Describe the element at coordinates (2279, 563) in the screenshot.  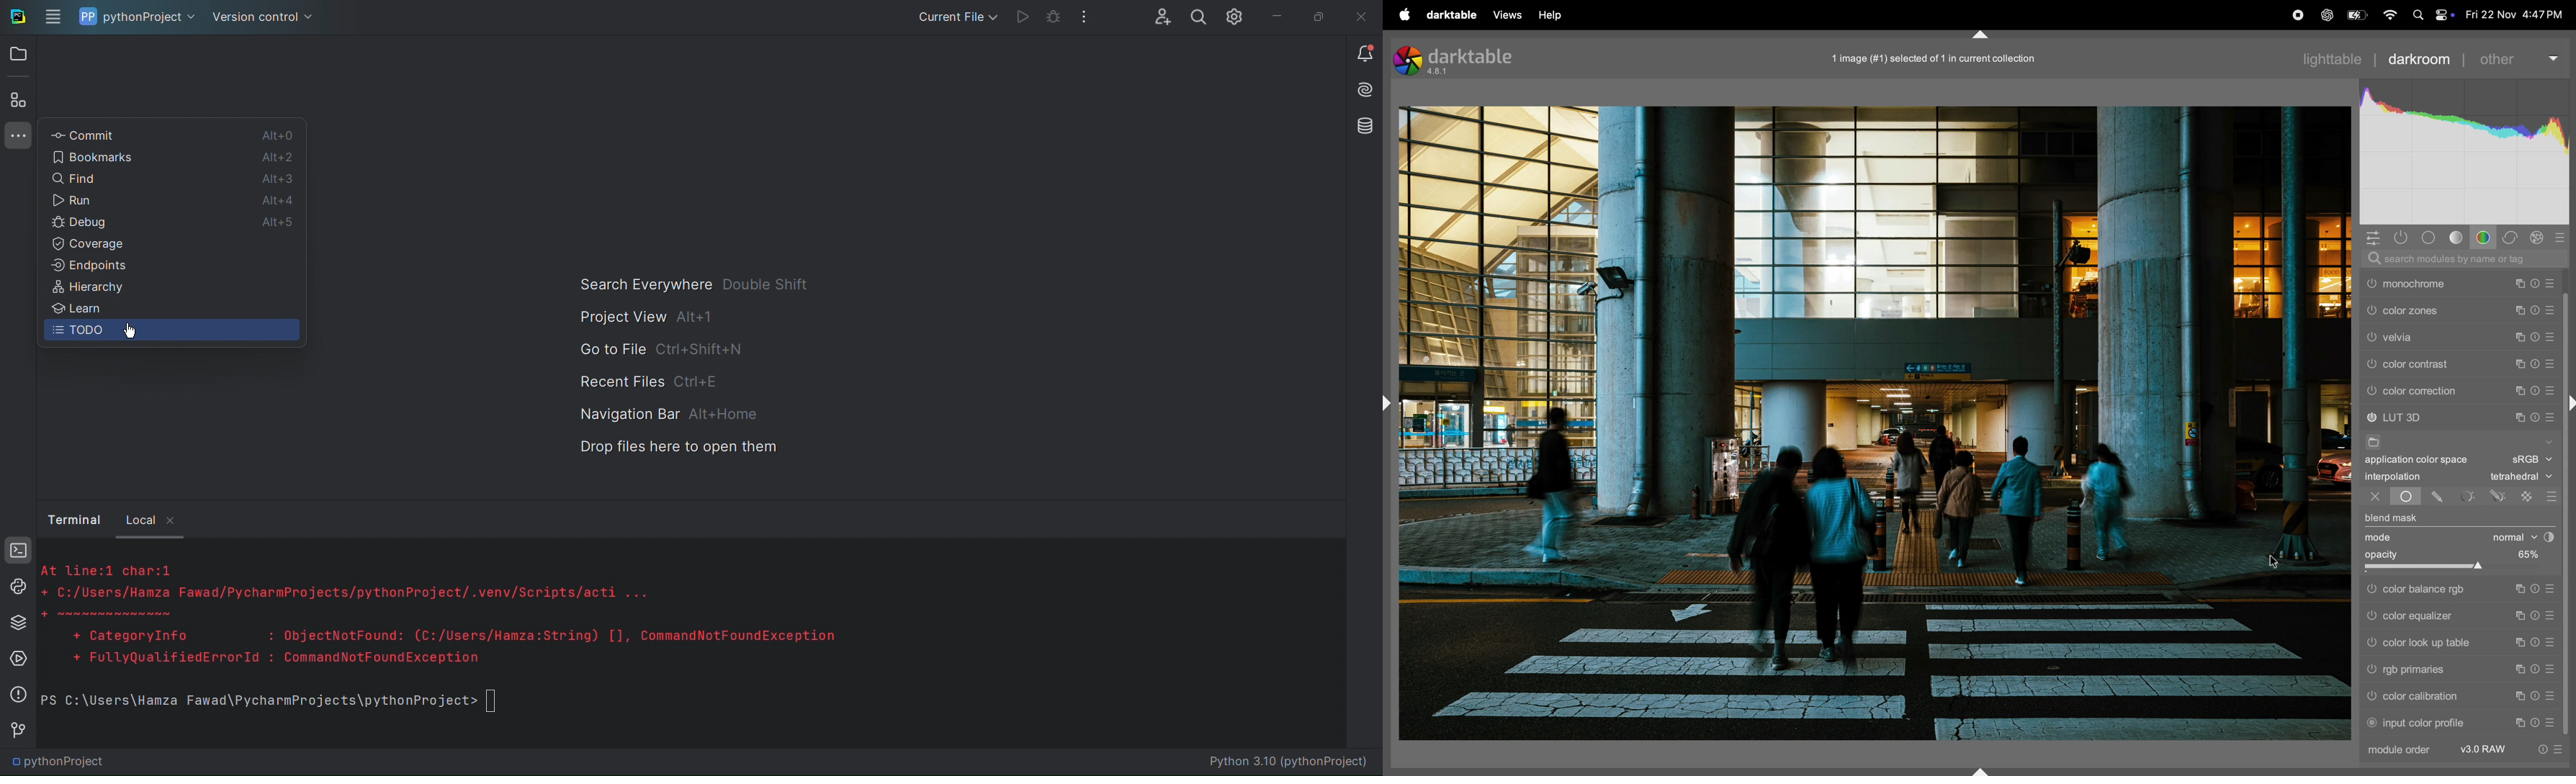
I see `cursor` at that location.